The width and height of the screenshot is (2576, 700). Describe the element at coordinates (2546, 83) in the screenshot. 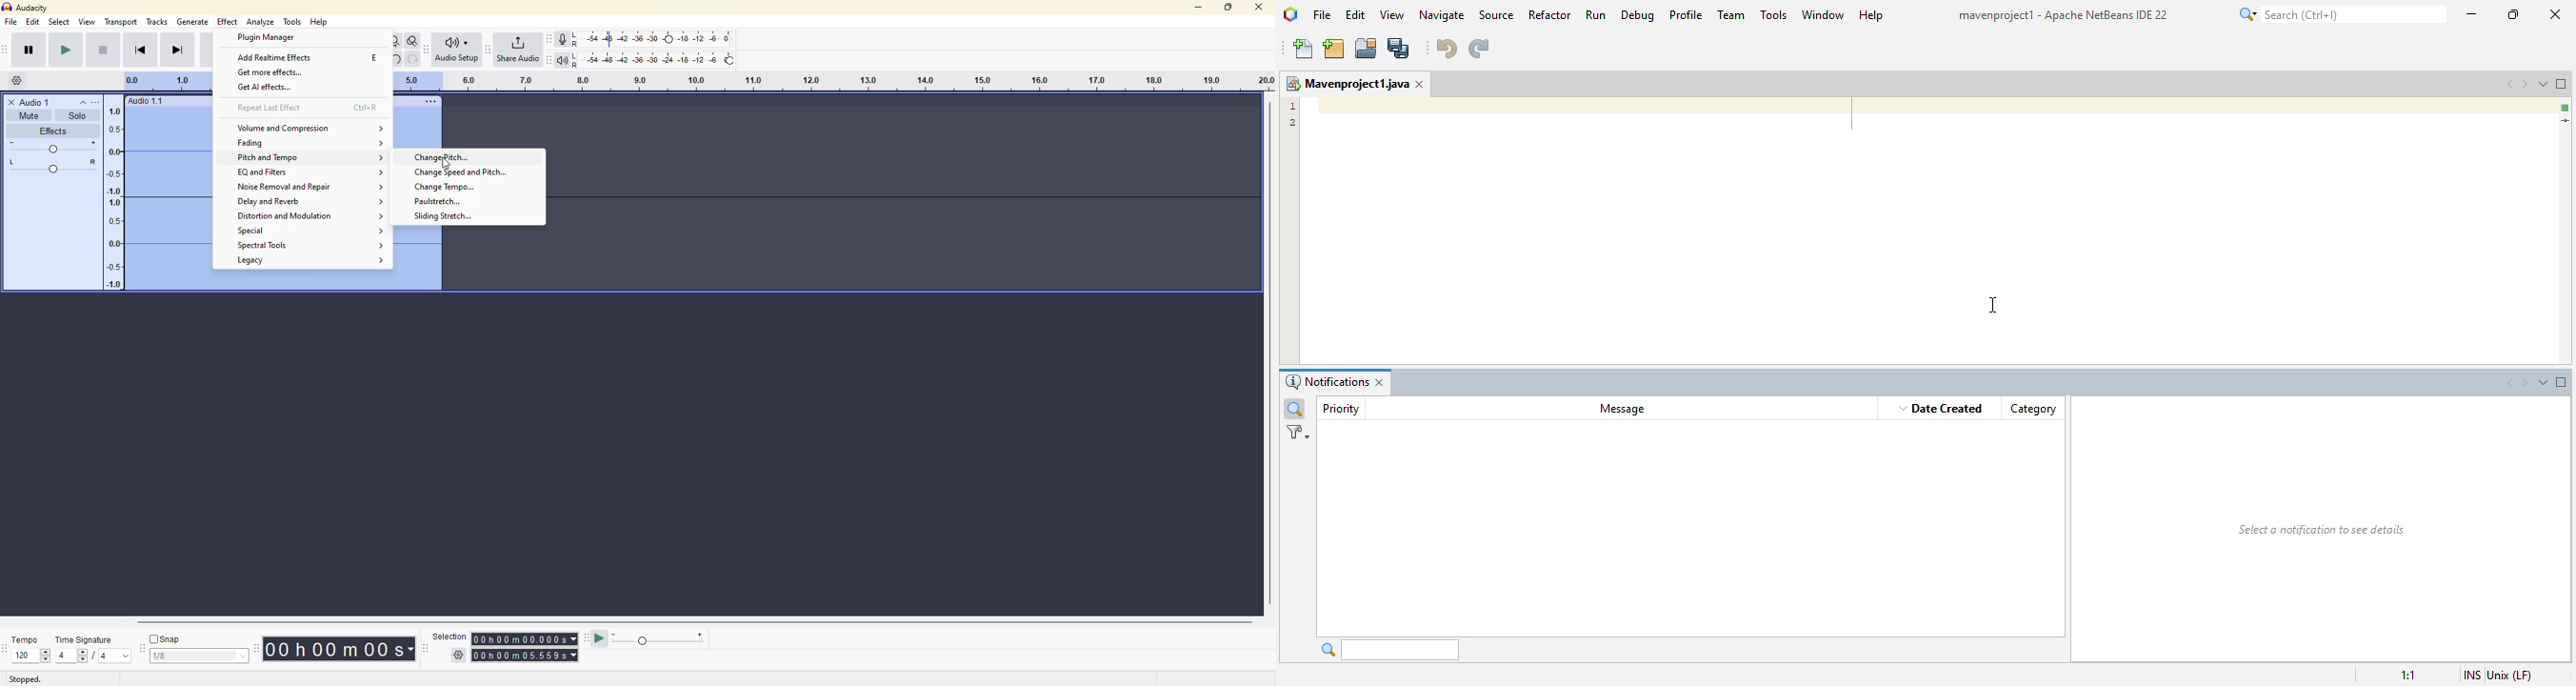

I see `show opened documents list` at that location.